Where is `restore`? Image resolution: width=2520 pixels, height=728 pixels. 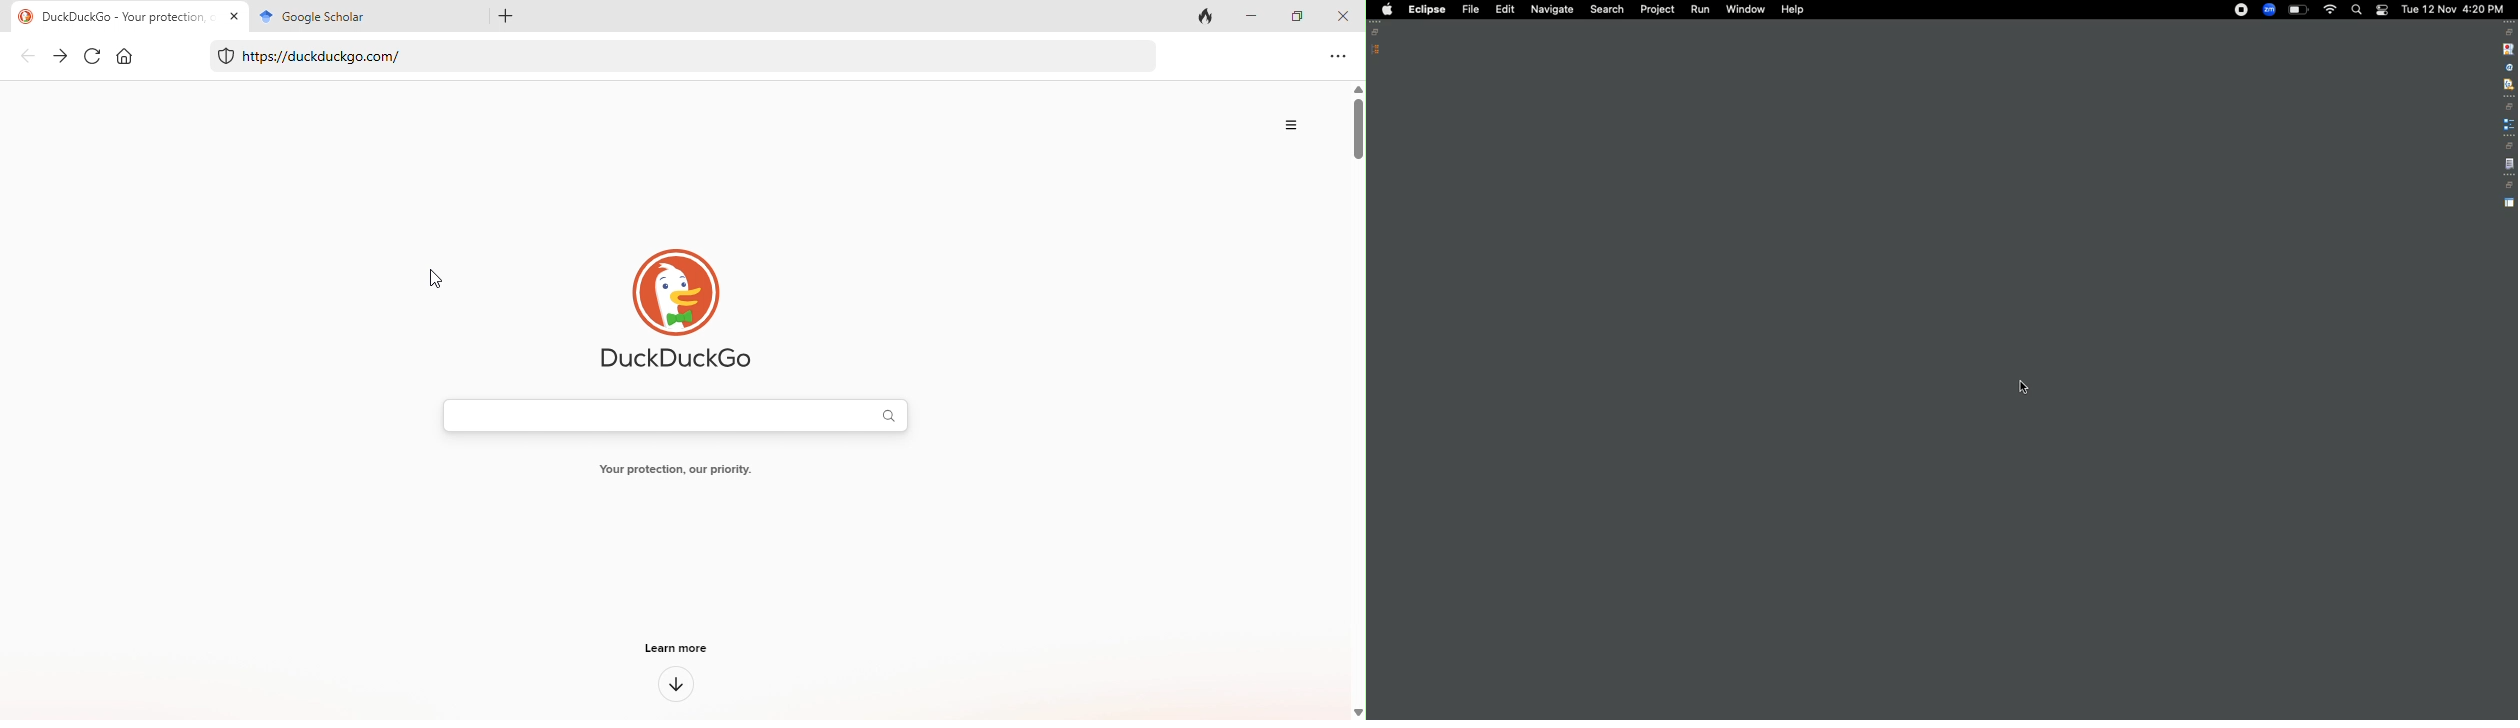
restore is located at coordinates (2509, 32).